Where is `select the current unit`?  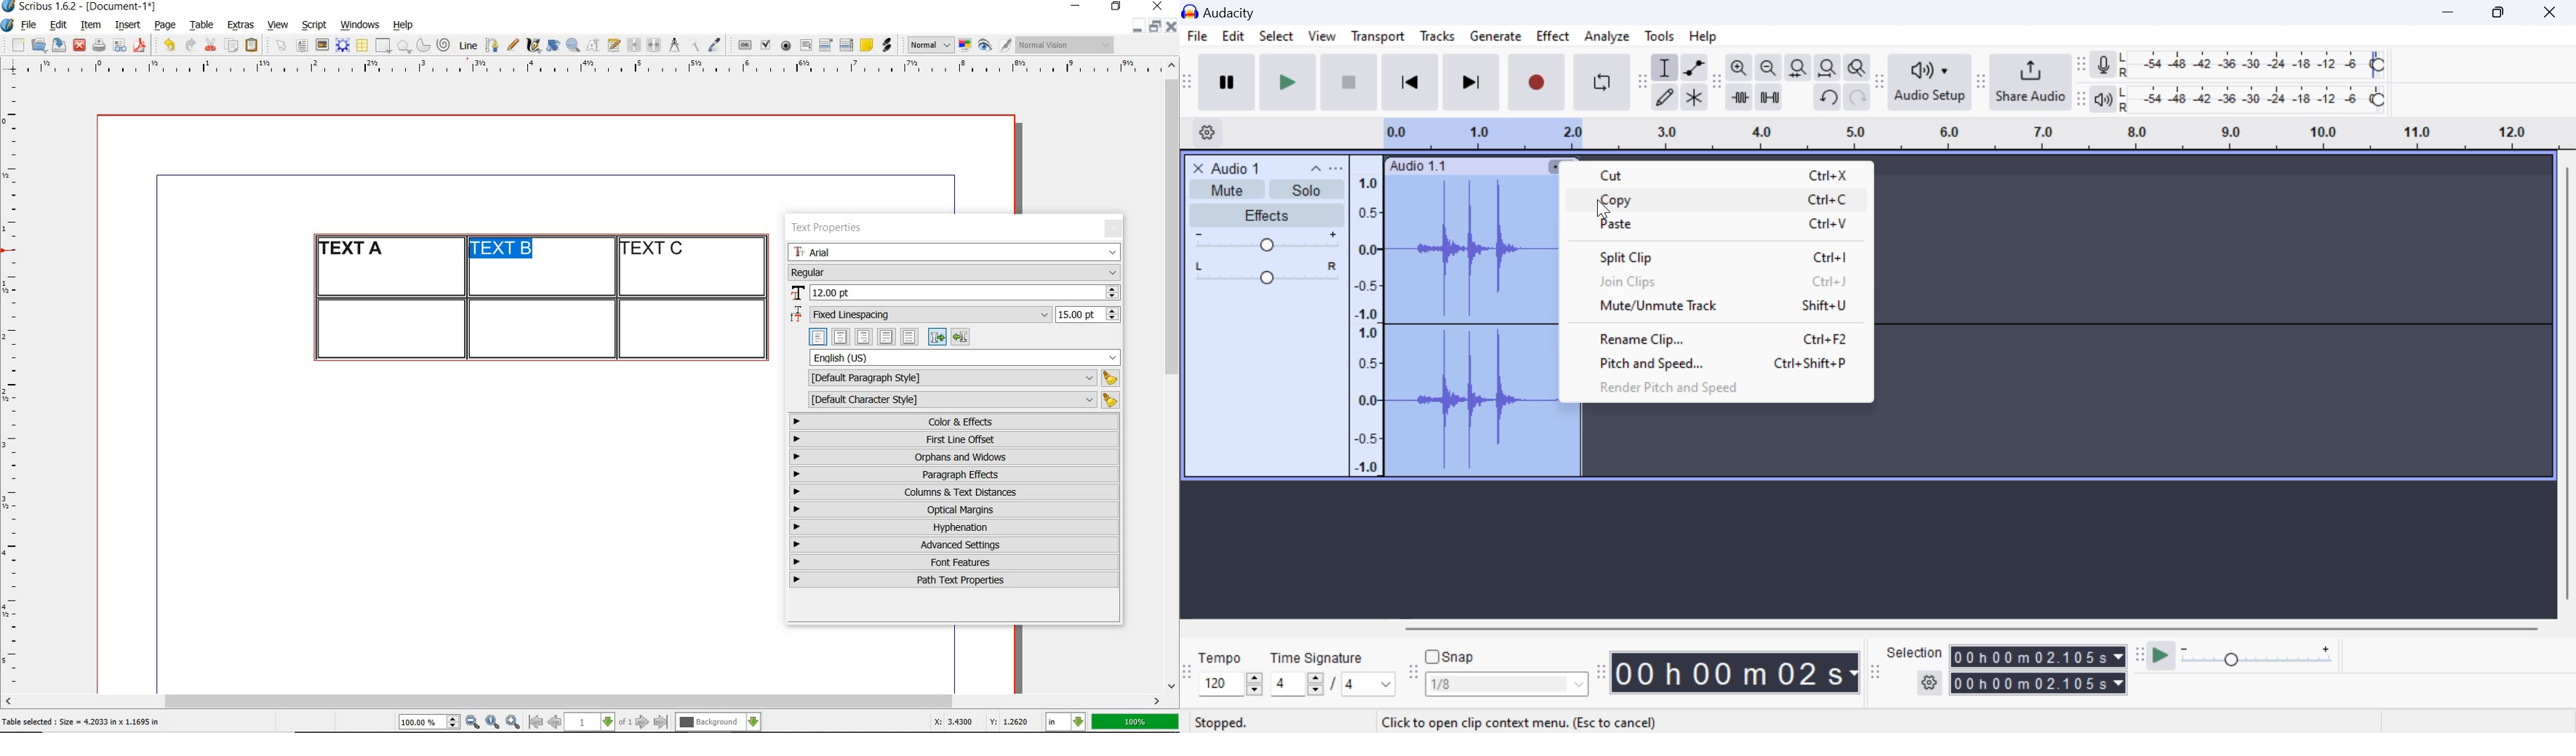 select the current unit is located at coordinates (1066, 722).